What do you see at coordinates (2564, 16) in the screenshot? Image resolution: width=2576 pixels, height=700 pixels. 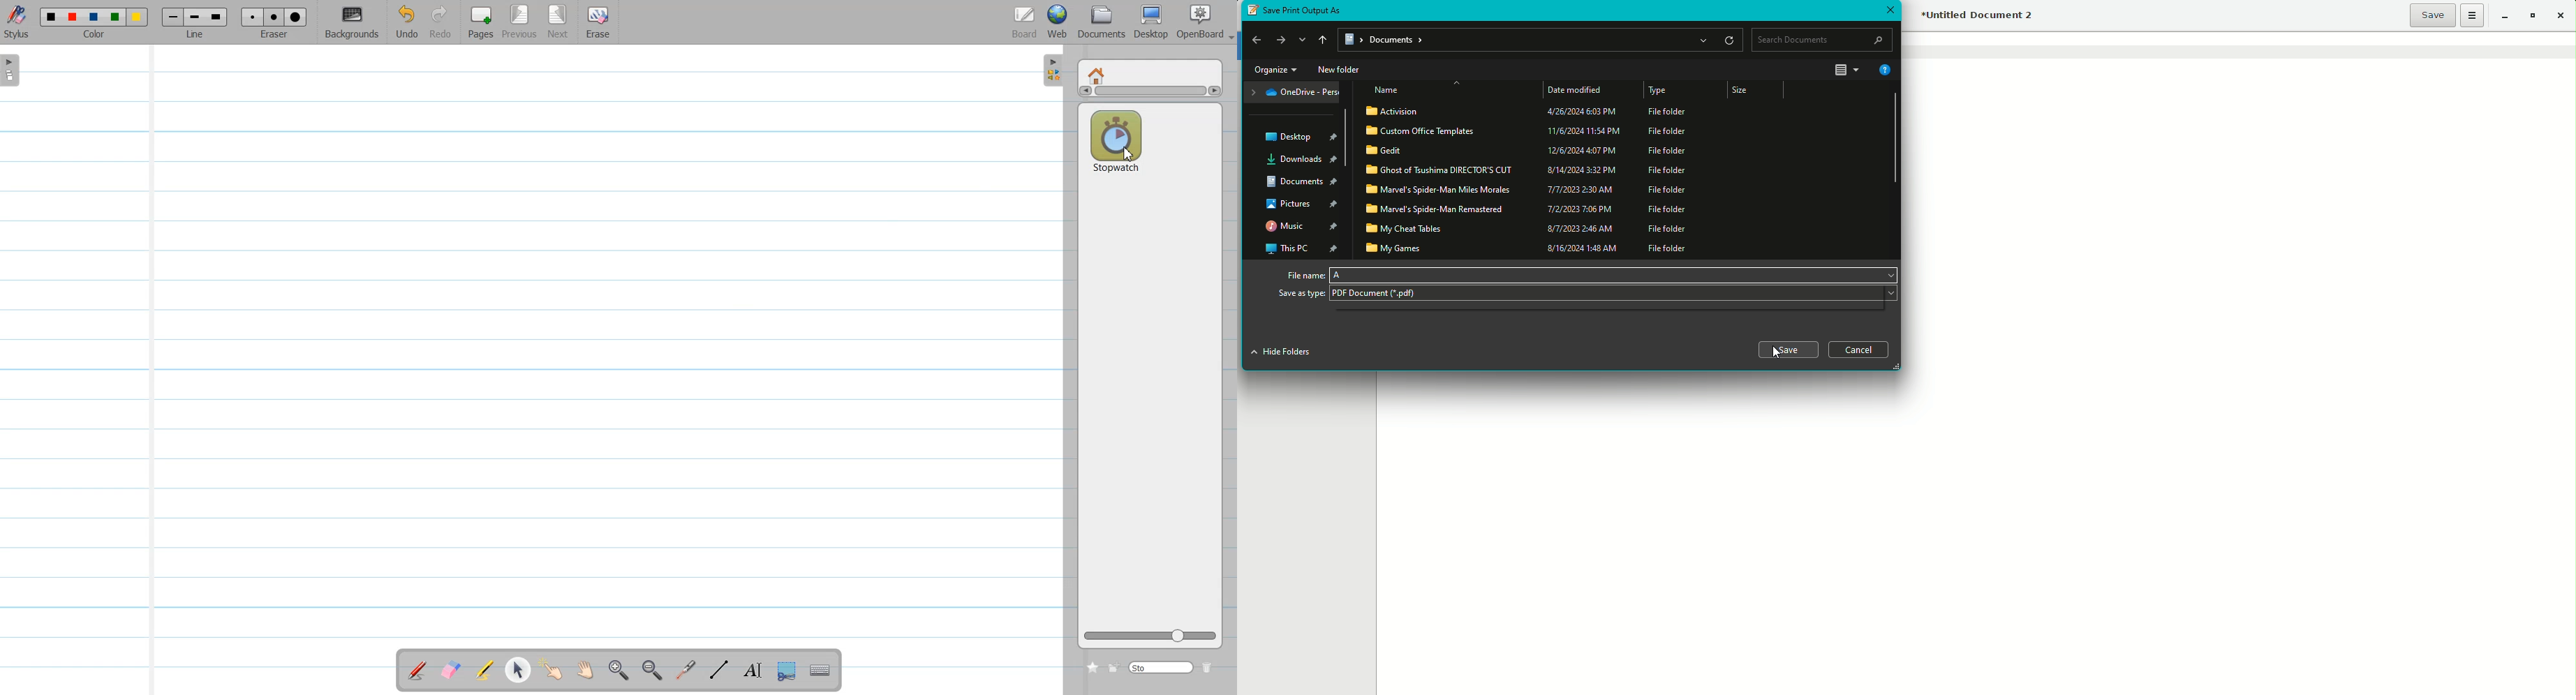 I see `Close` at bounding box center [2564, 16].